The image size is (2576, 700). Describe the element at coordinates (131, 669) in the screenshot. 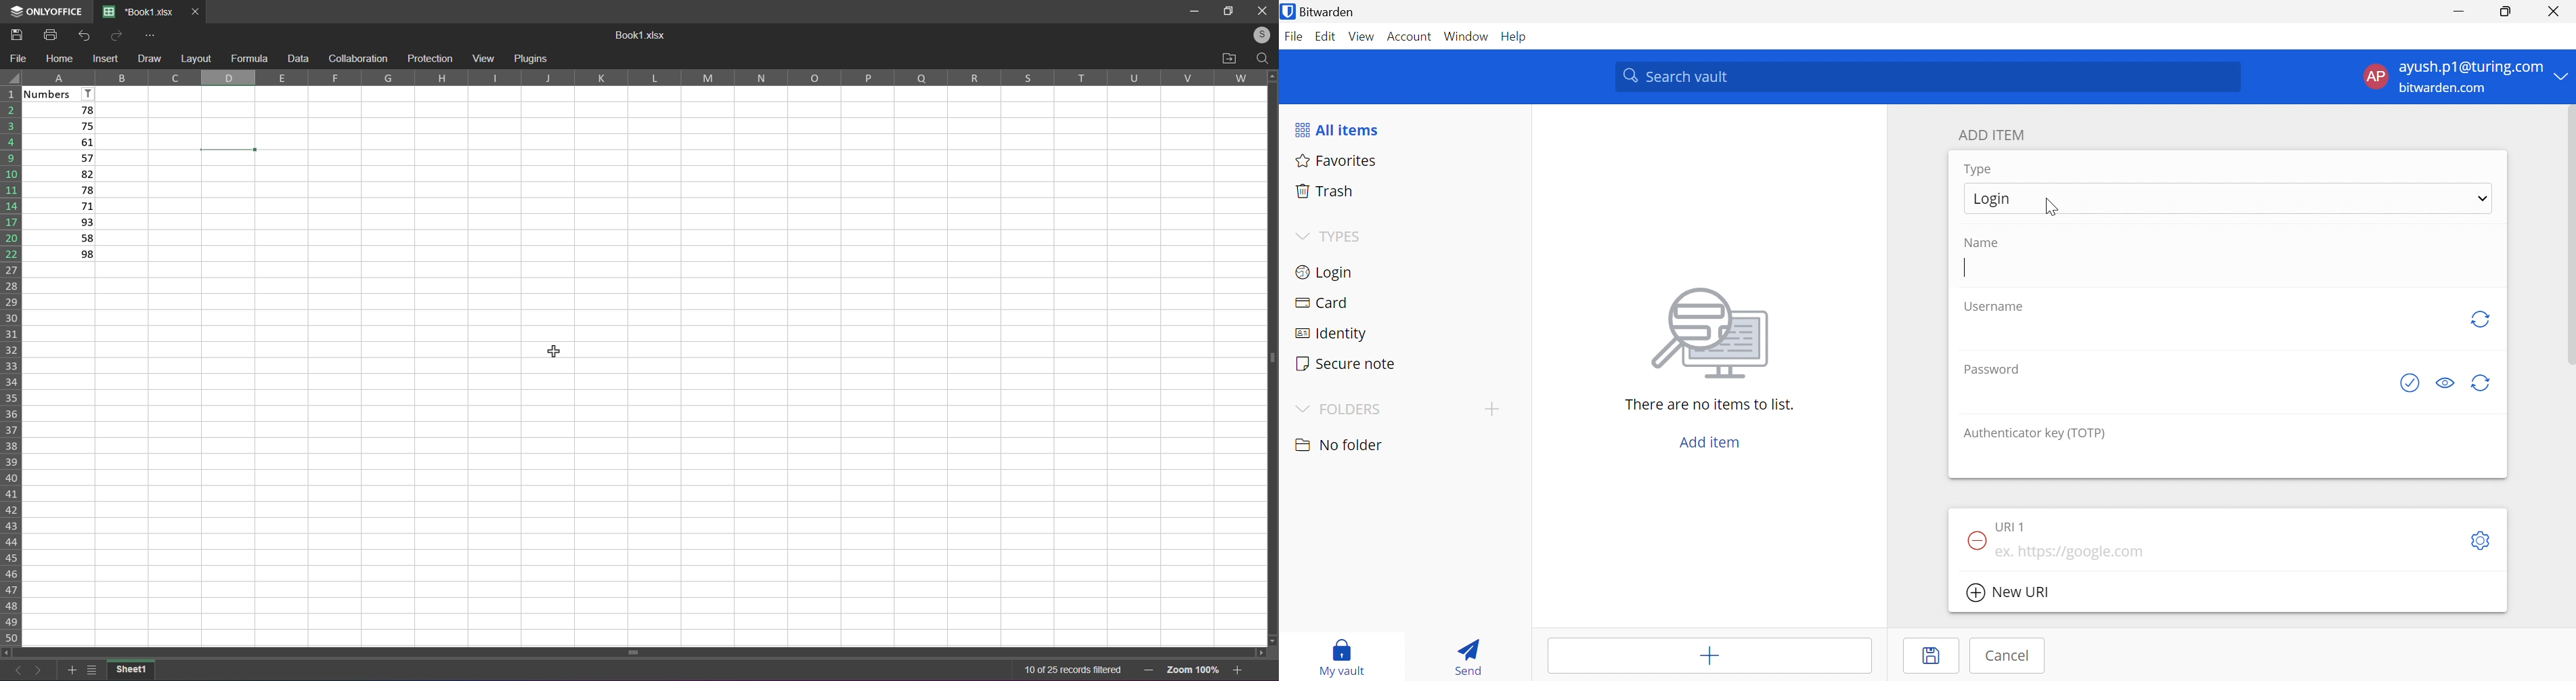

I see `current sheet` at that location.